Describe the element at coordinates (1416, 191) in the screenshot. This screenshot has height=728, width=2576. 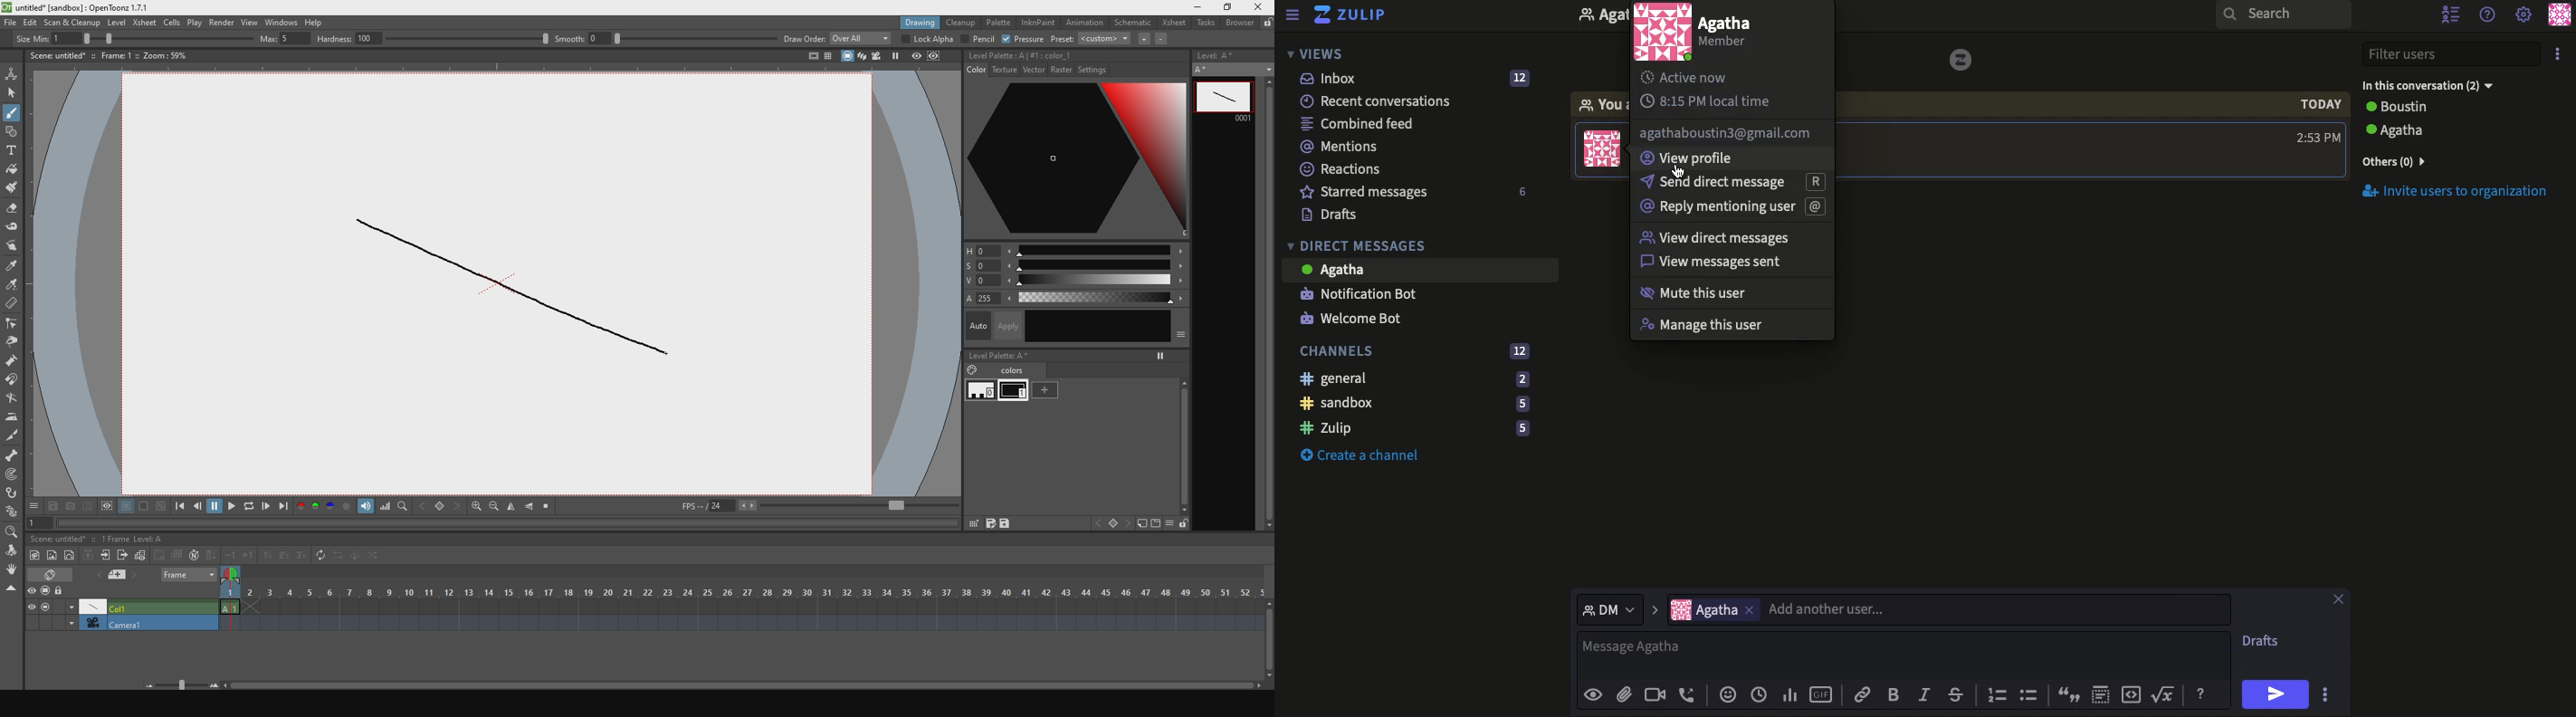
I see `Starred messages` at that location.